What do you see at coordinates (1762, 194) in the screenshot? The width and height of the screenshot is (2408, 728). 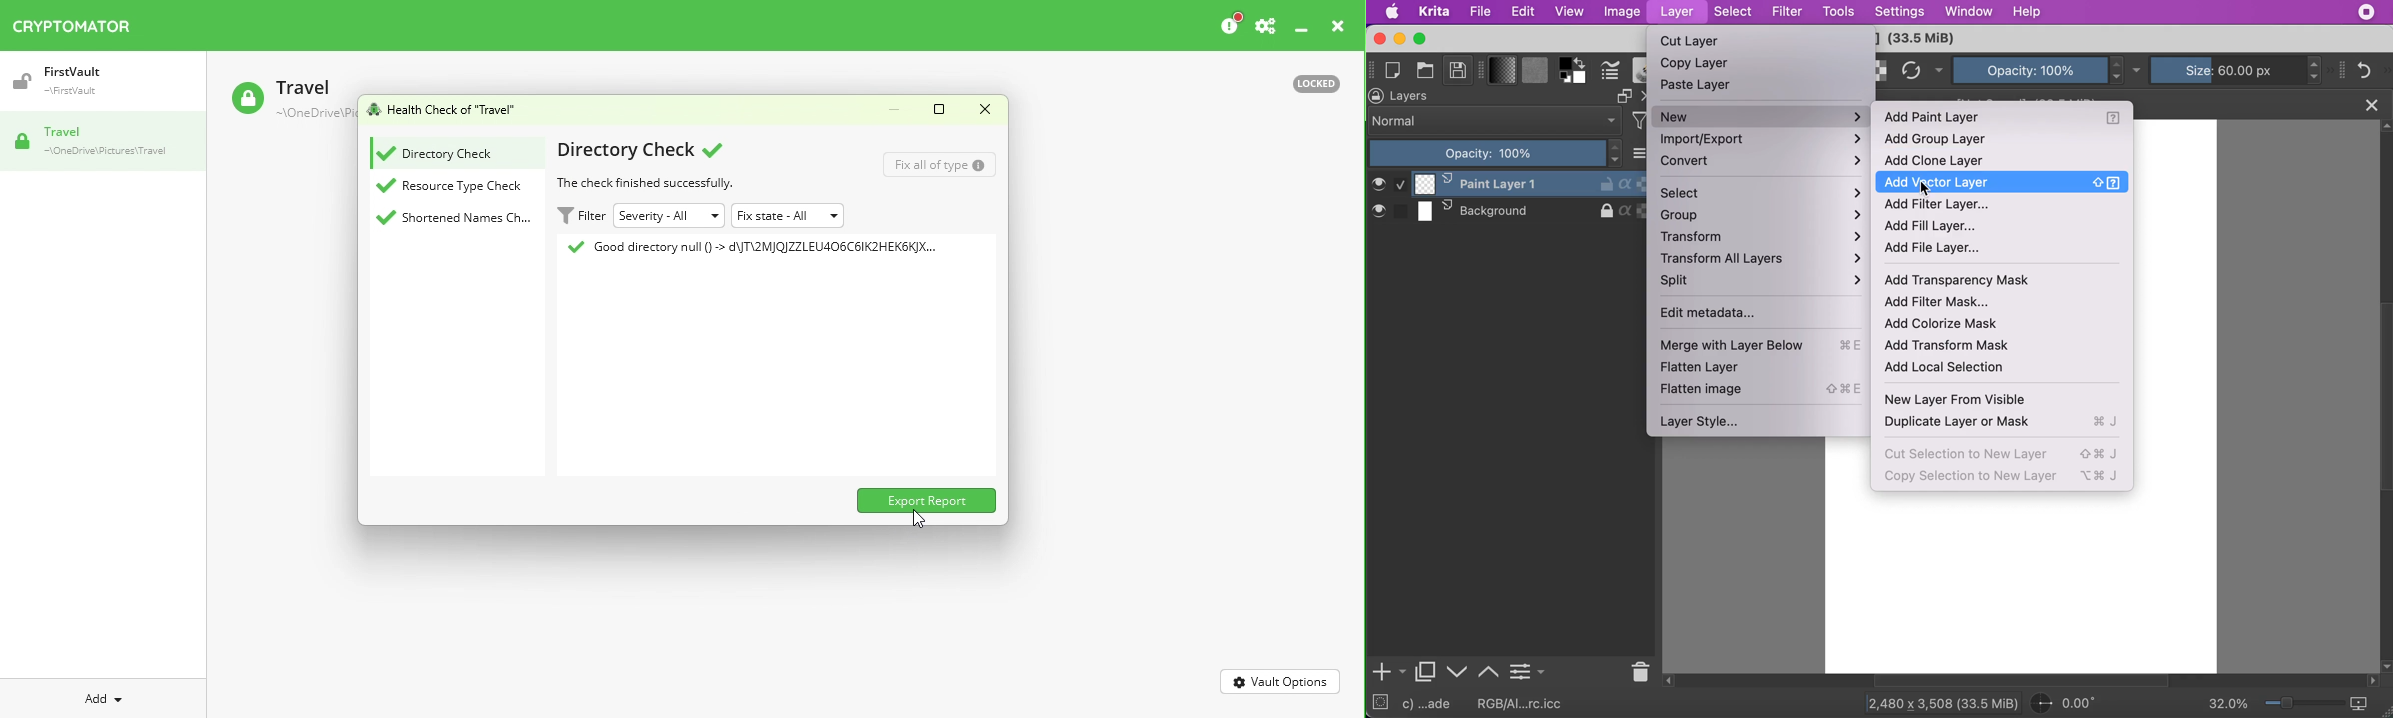 I see `select` at bounding box center [1762, 194].